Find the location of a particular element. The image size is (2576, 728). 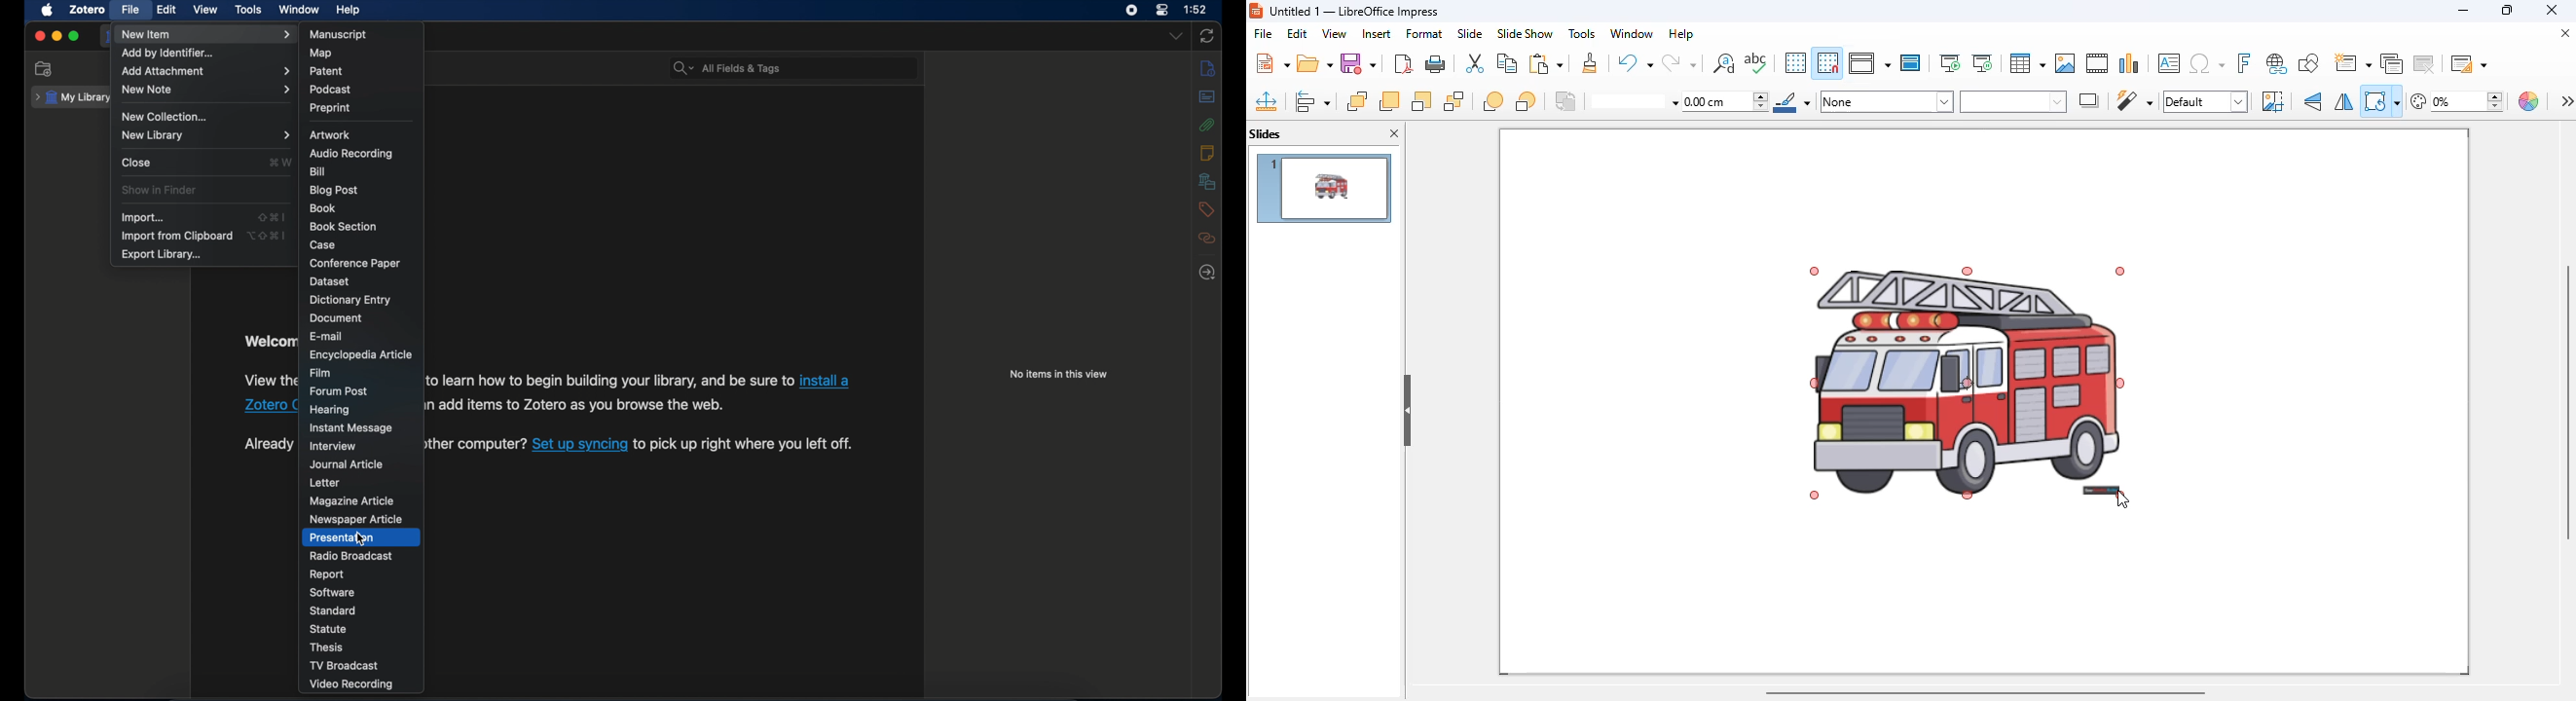

master slide is located at coordinates (1911, 62).